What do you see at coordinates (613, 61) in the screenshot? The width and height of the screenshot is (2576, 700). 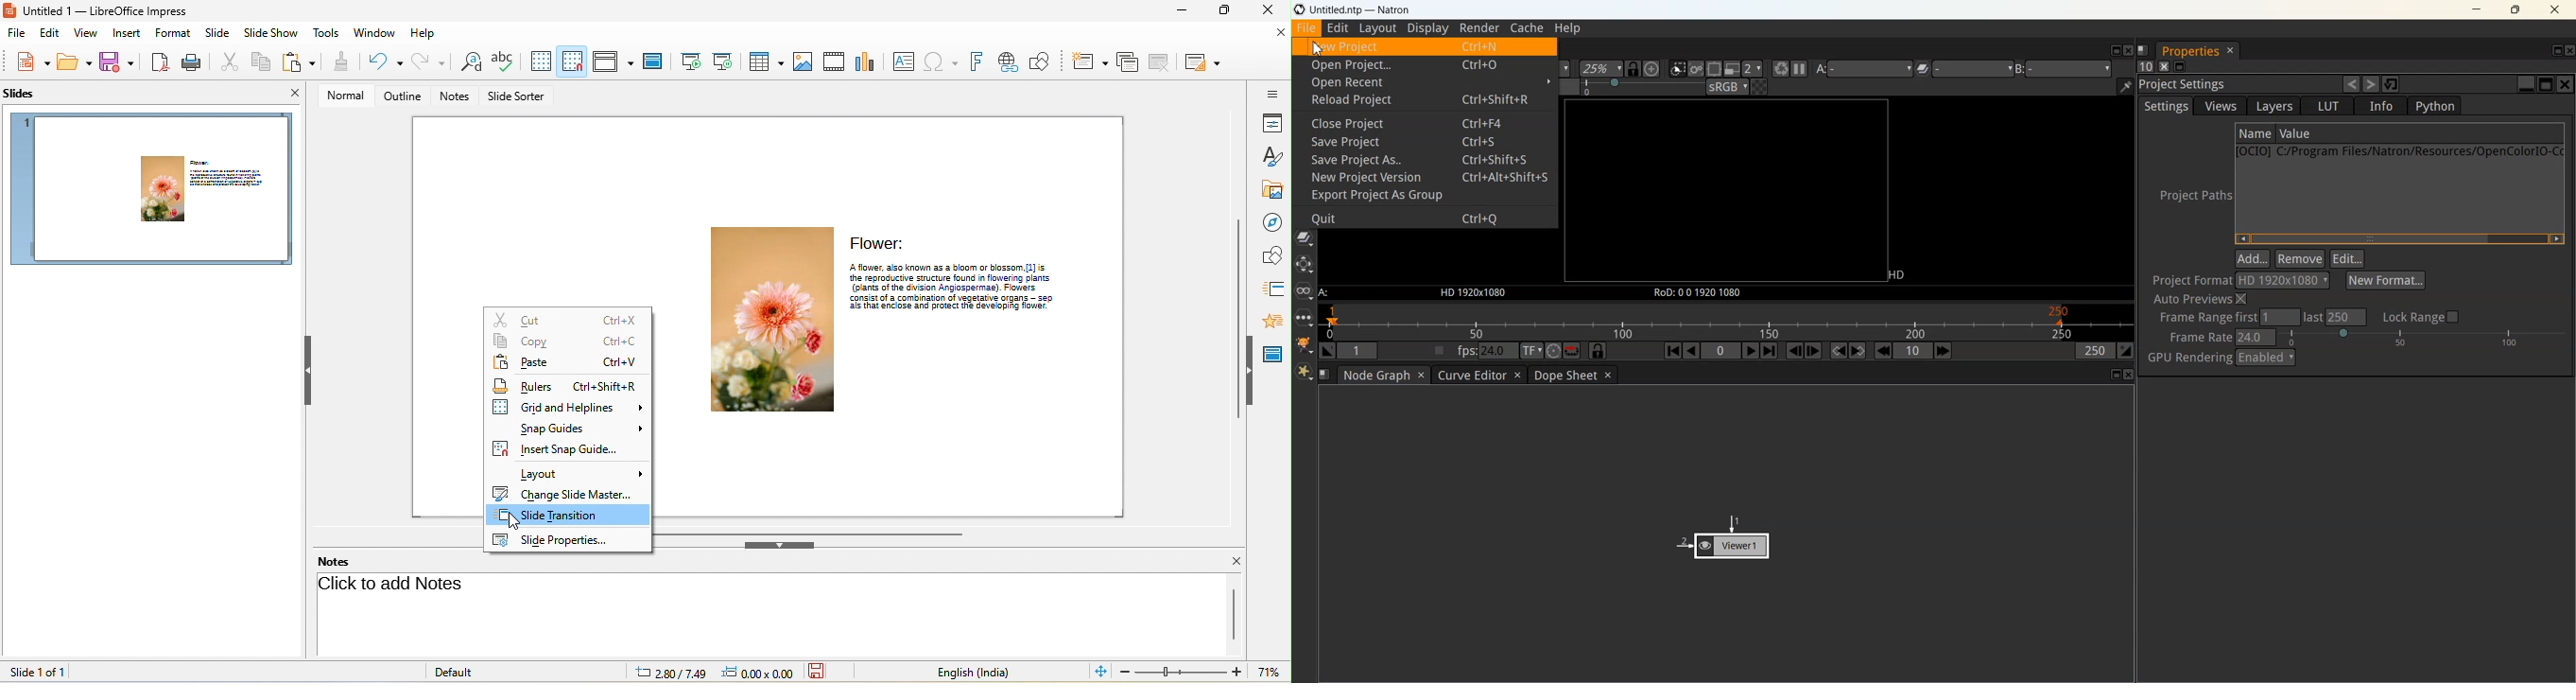 I see `display view` at bounding box center [613, 61].